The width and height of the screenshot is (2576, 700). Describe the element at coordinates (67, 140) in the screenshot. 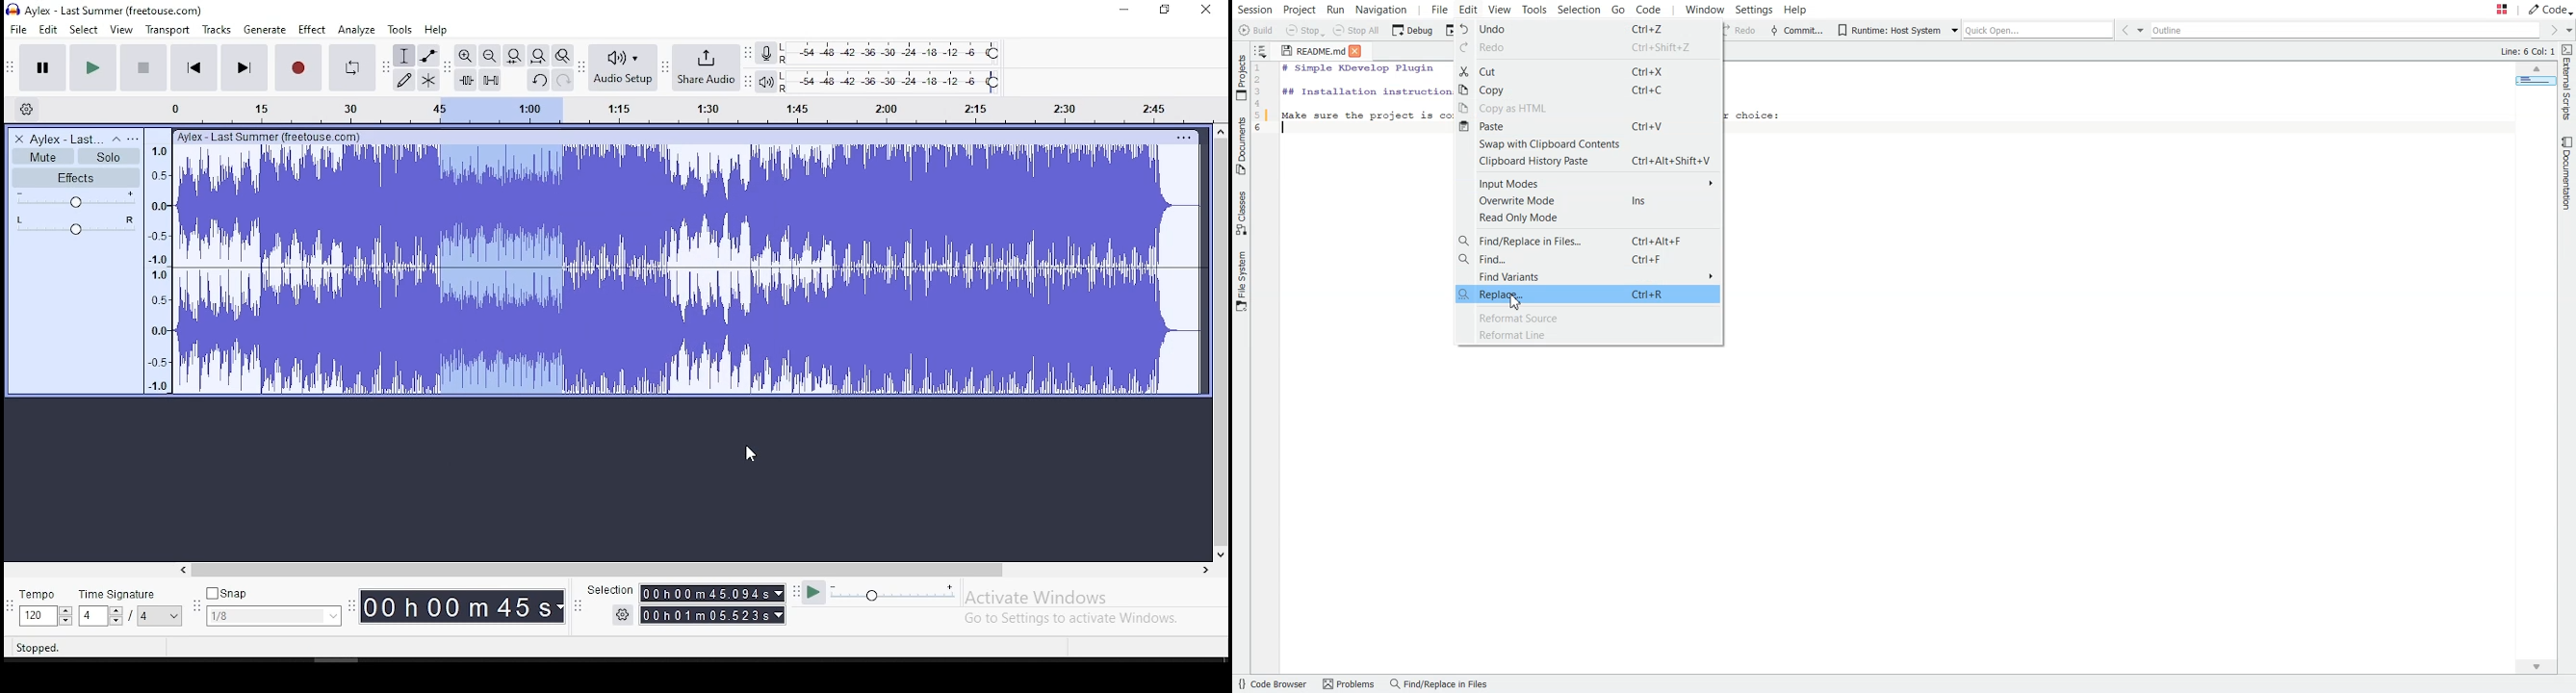

I see `audio` at that location.